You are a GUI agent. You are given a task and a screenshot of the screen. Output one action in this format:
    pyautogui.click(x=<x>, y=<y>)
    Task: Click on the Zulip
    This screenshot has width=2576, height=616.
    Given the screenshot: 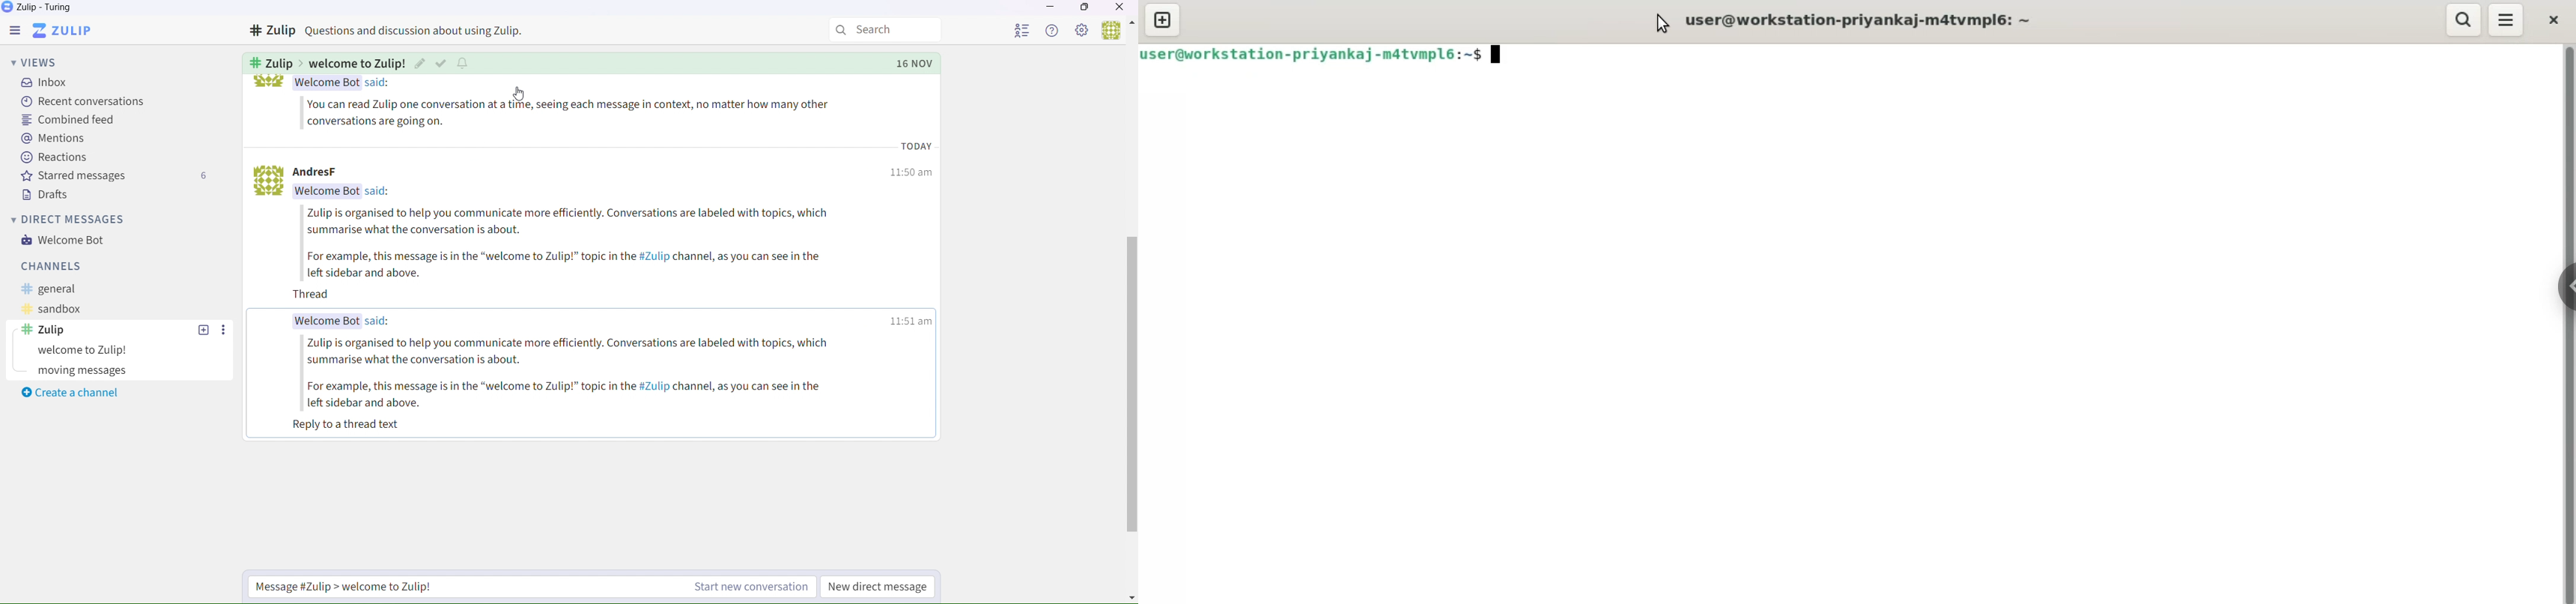 What is the action you would take?
    pyautogui.click(x=41, y=9)
    